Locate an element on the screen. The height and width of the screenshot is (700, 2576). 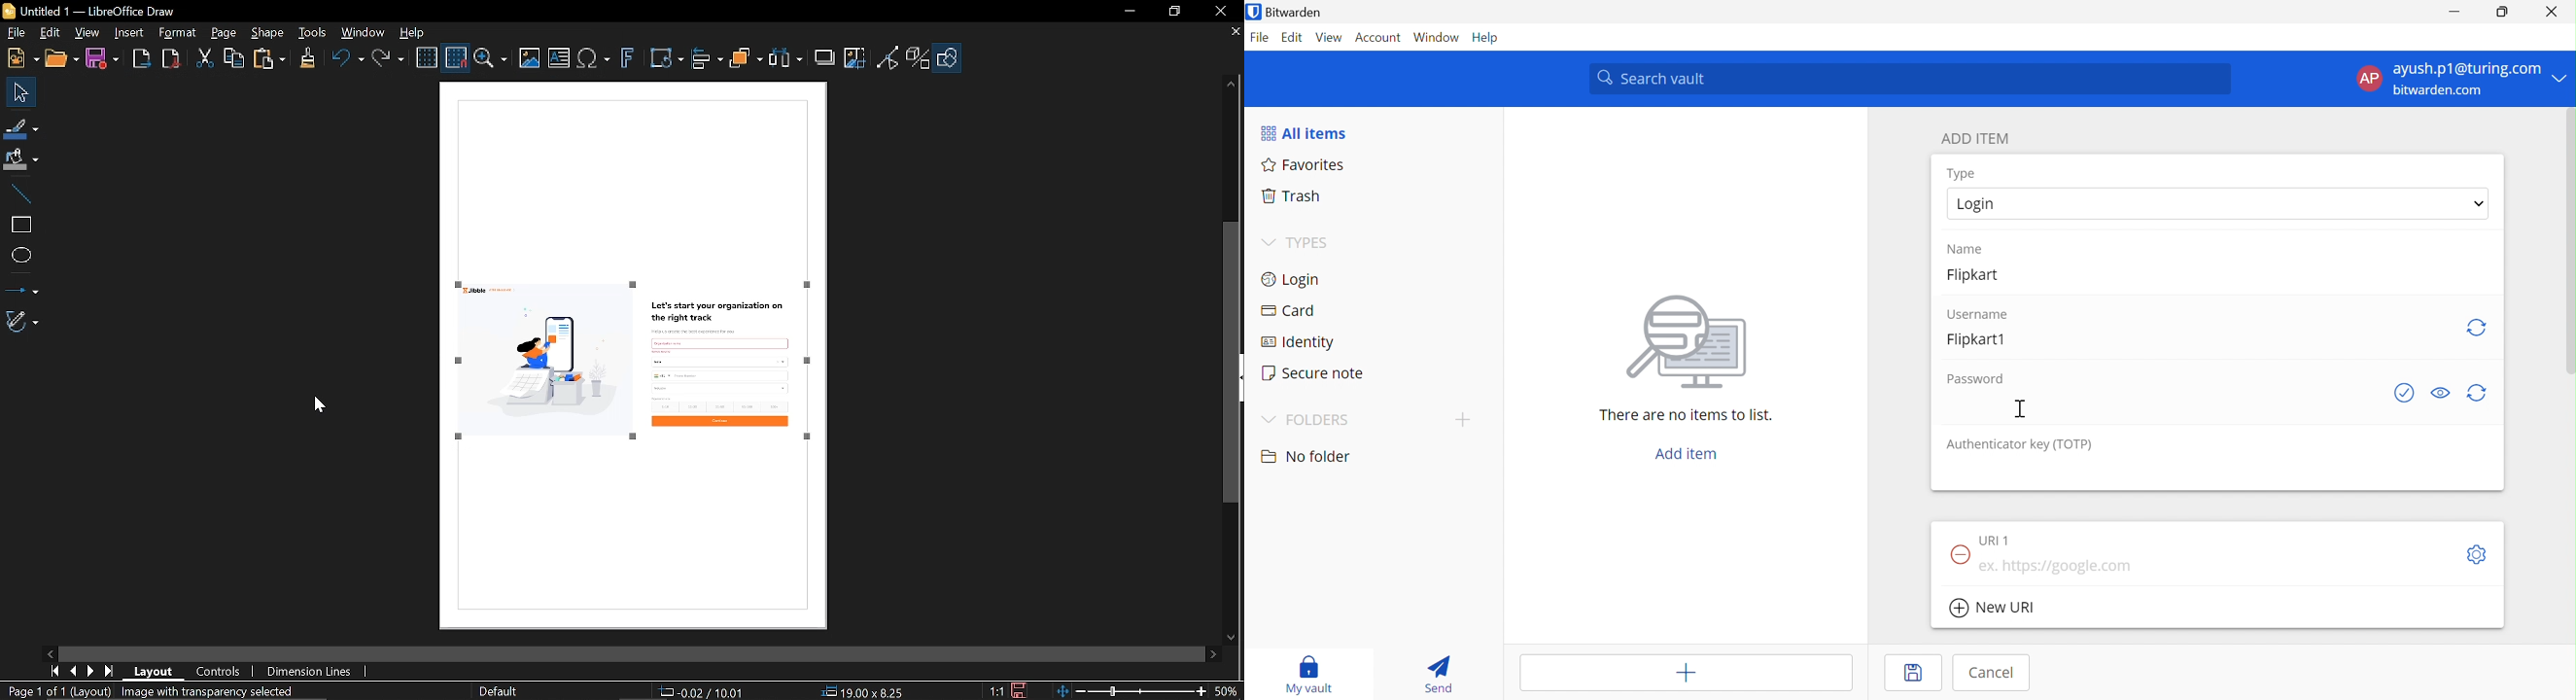
Login is located at coordinates (1294, 281).